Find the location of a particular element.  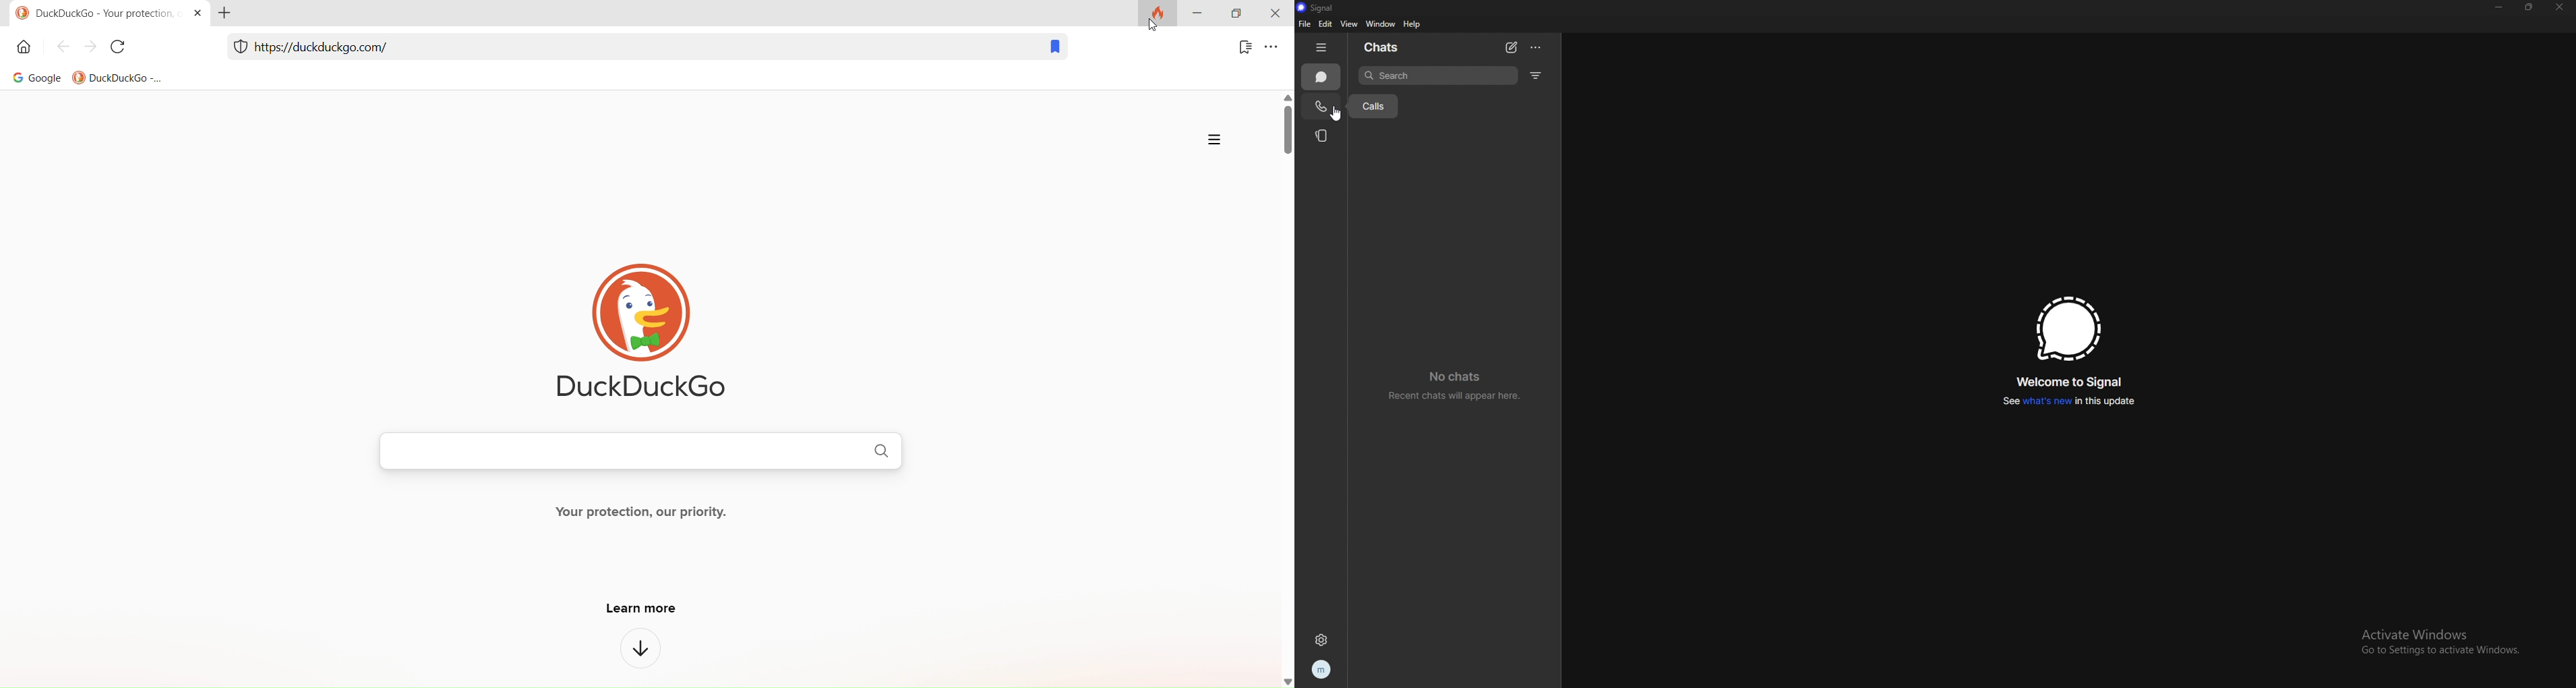

minimize is located at coordinates (1199, 20).